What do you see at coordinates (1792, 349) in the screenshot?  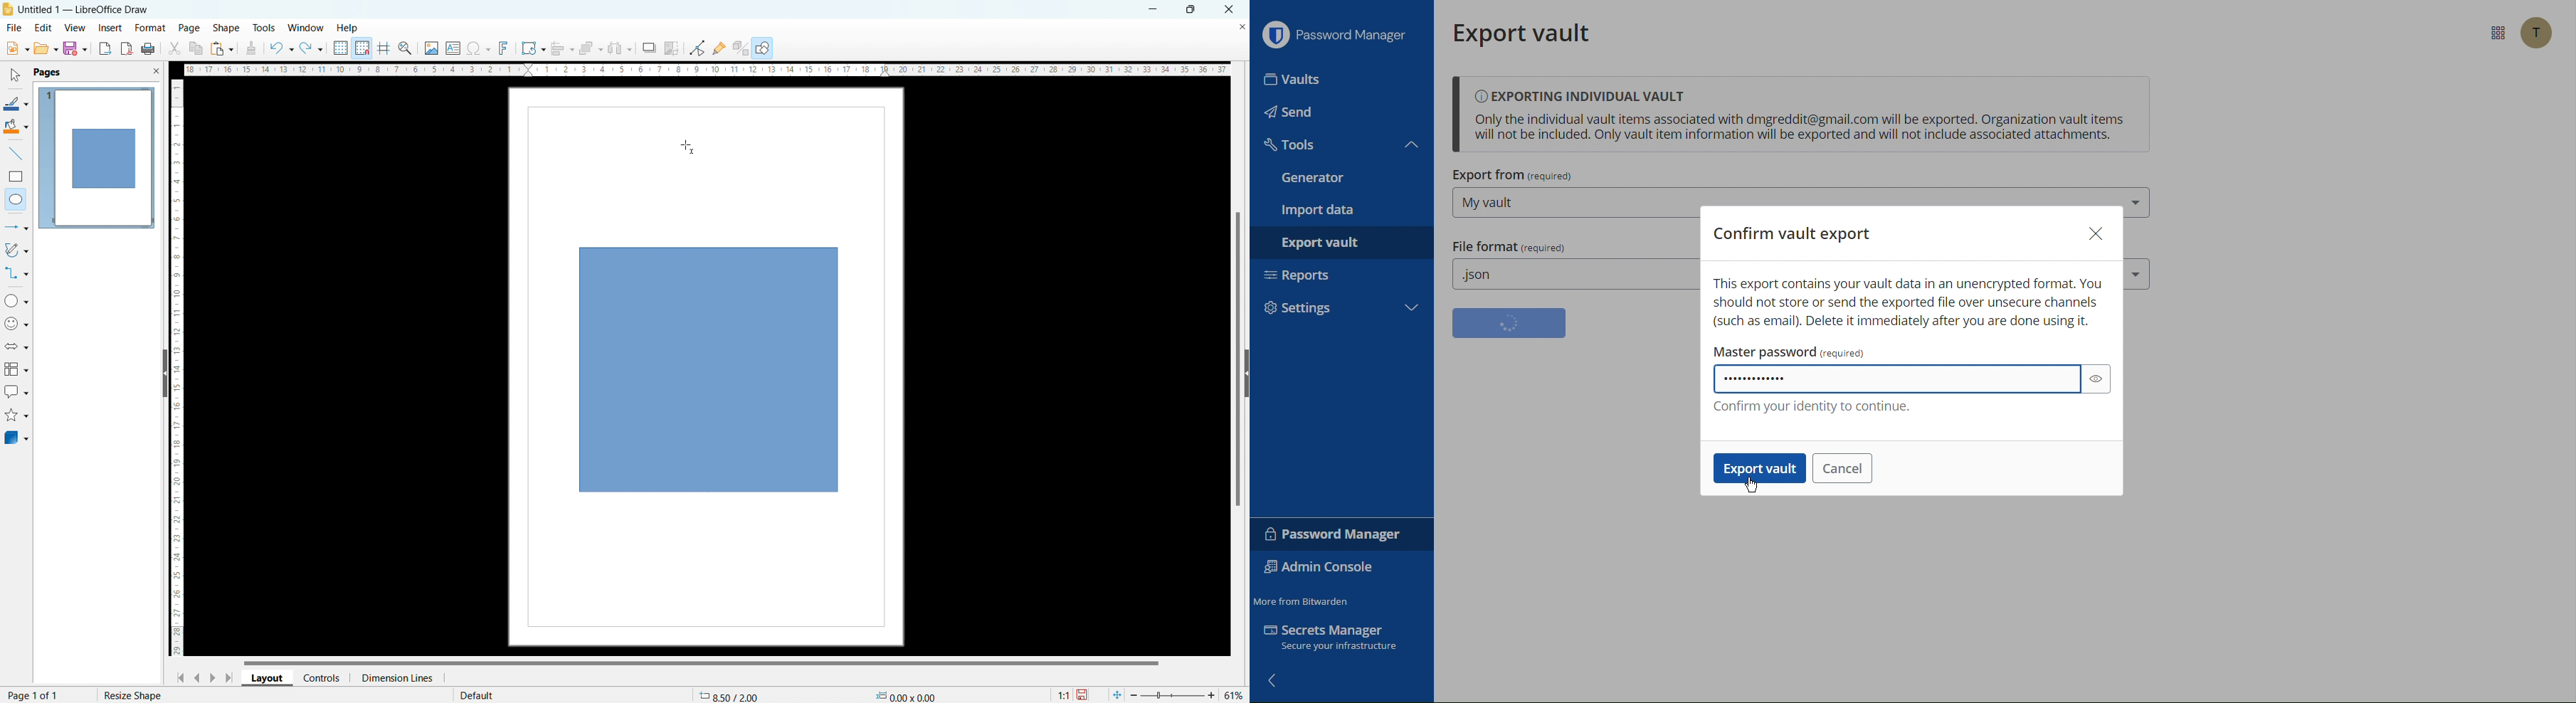 I see `Master password` at bounding box center [1792, 349].